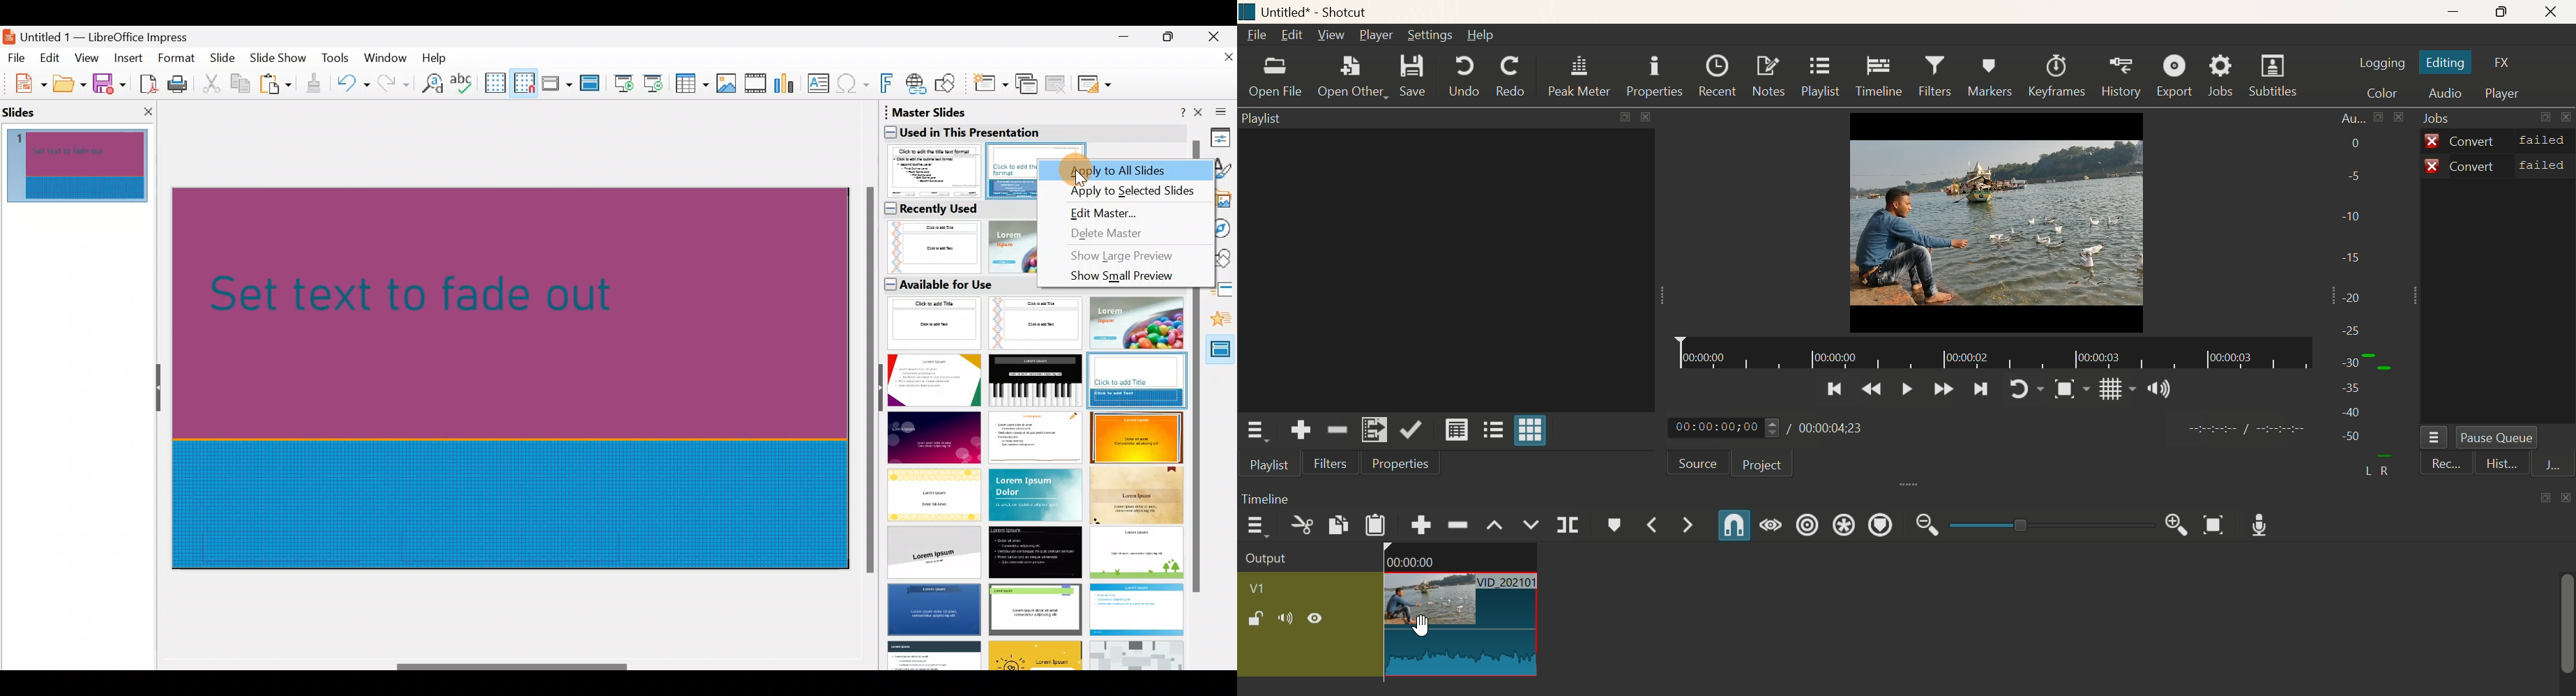  What do you see at coordinates (1125, 189) in the screenshot?
I see `Apply to selected slides` at bounding box center [1125, 189].